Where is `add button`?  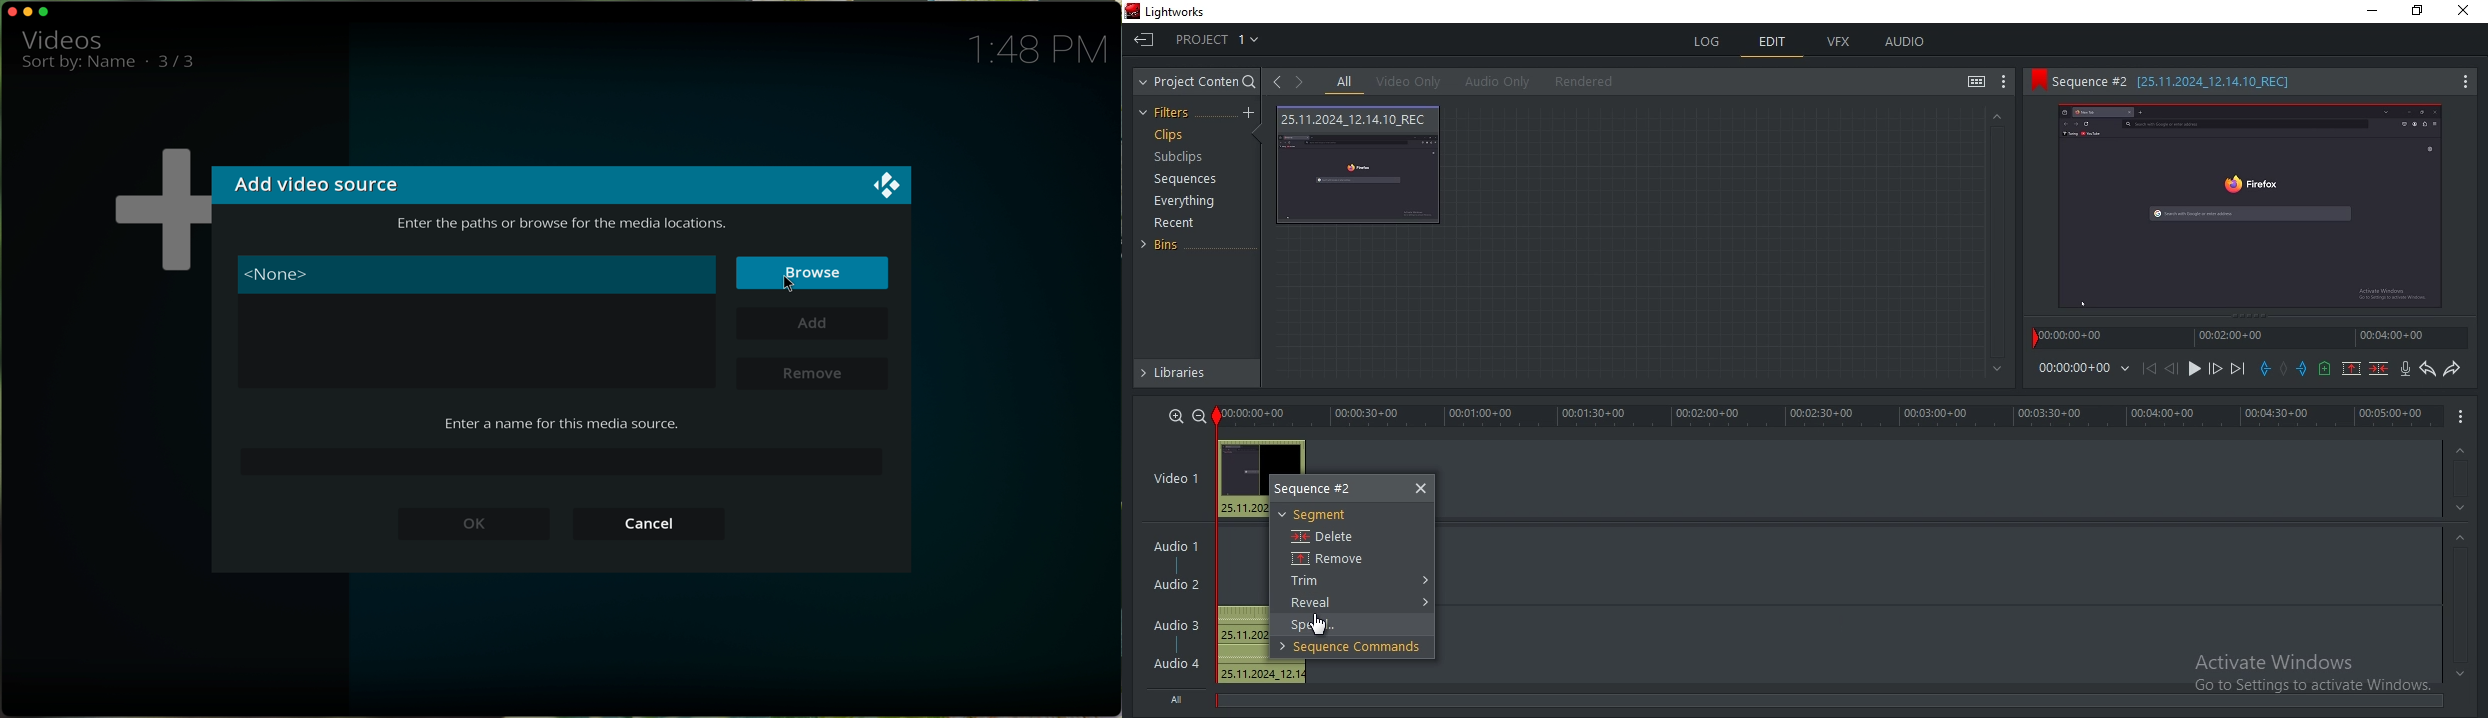
add button is located at coordinates (816, 325).